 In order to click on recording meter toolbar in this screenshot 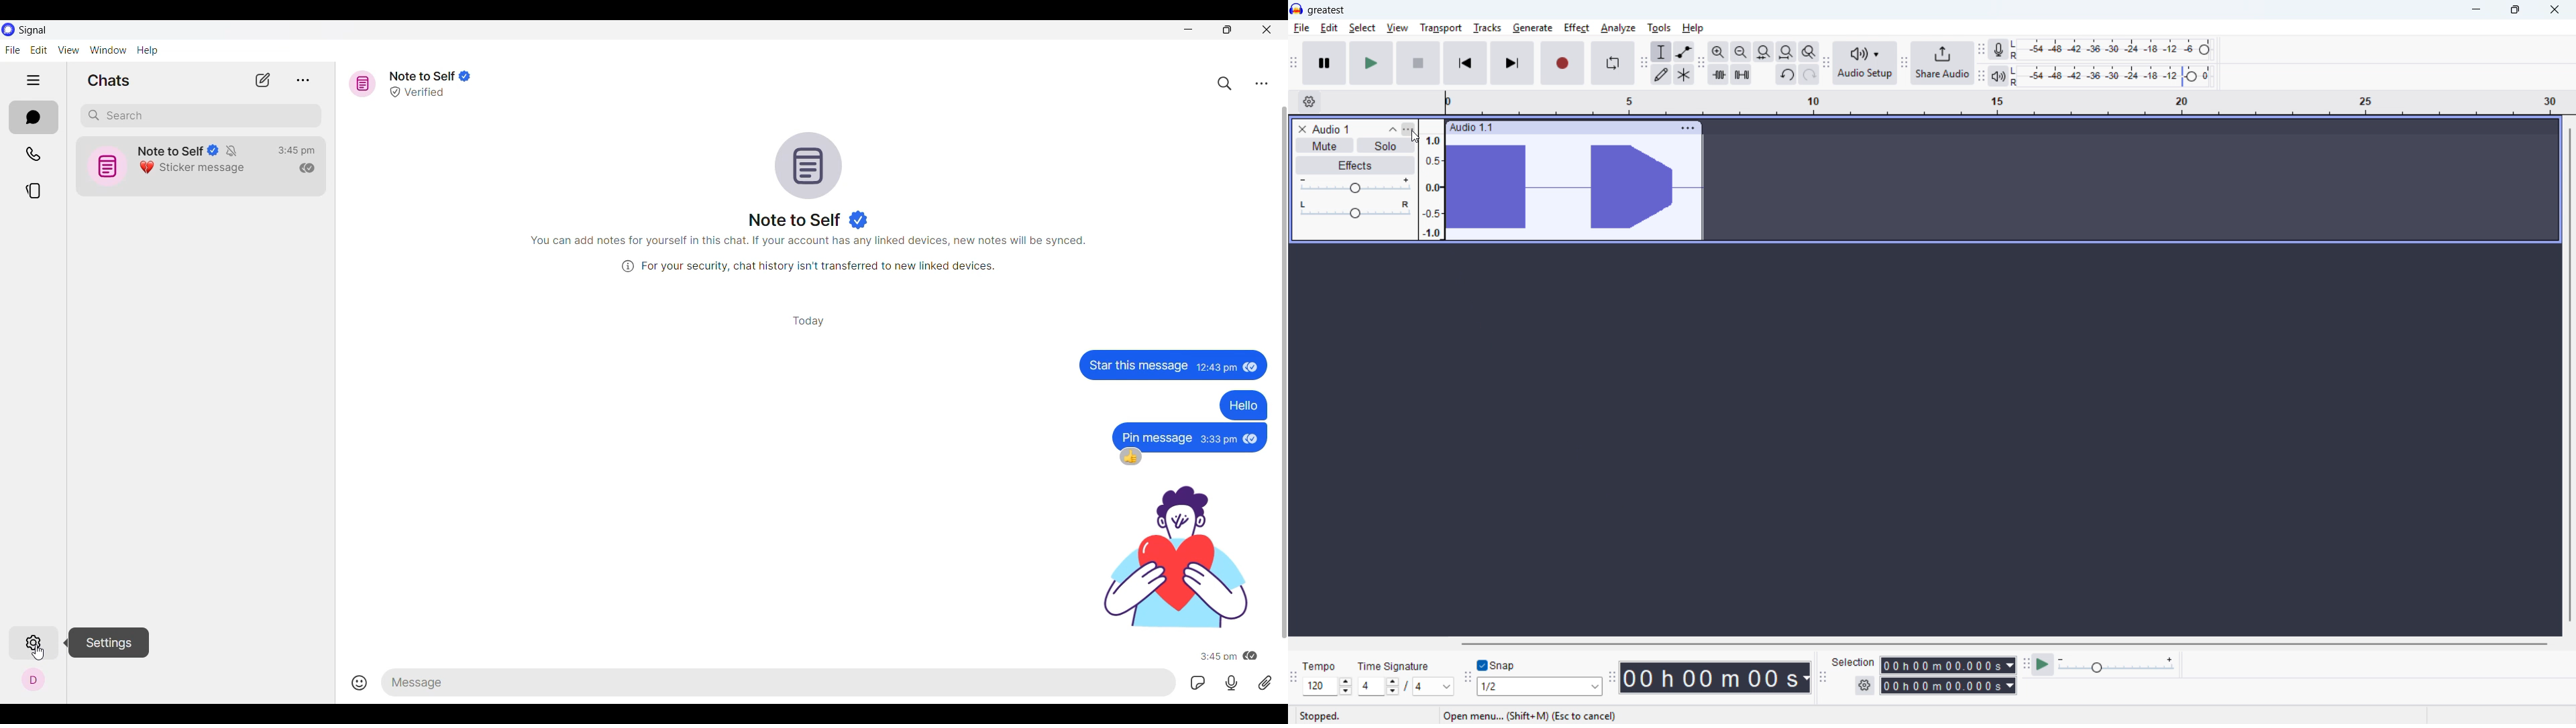, I will do `click(1980, 50)`.